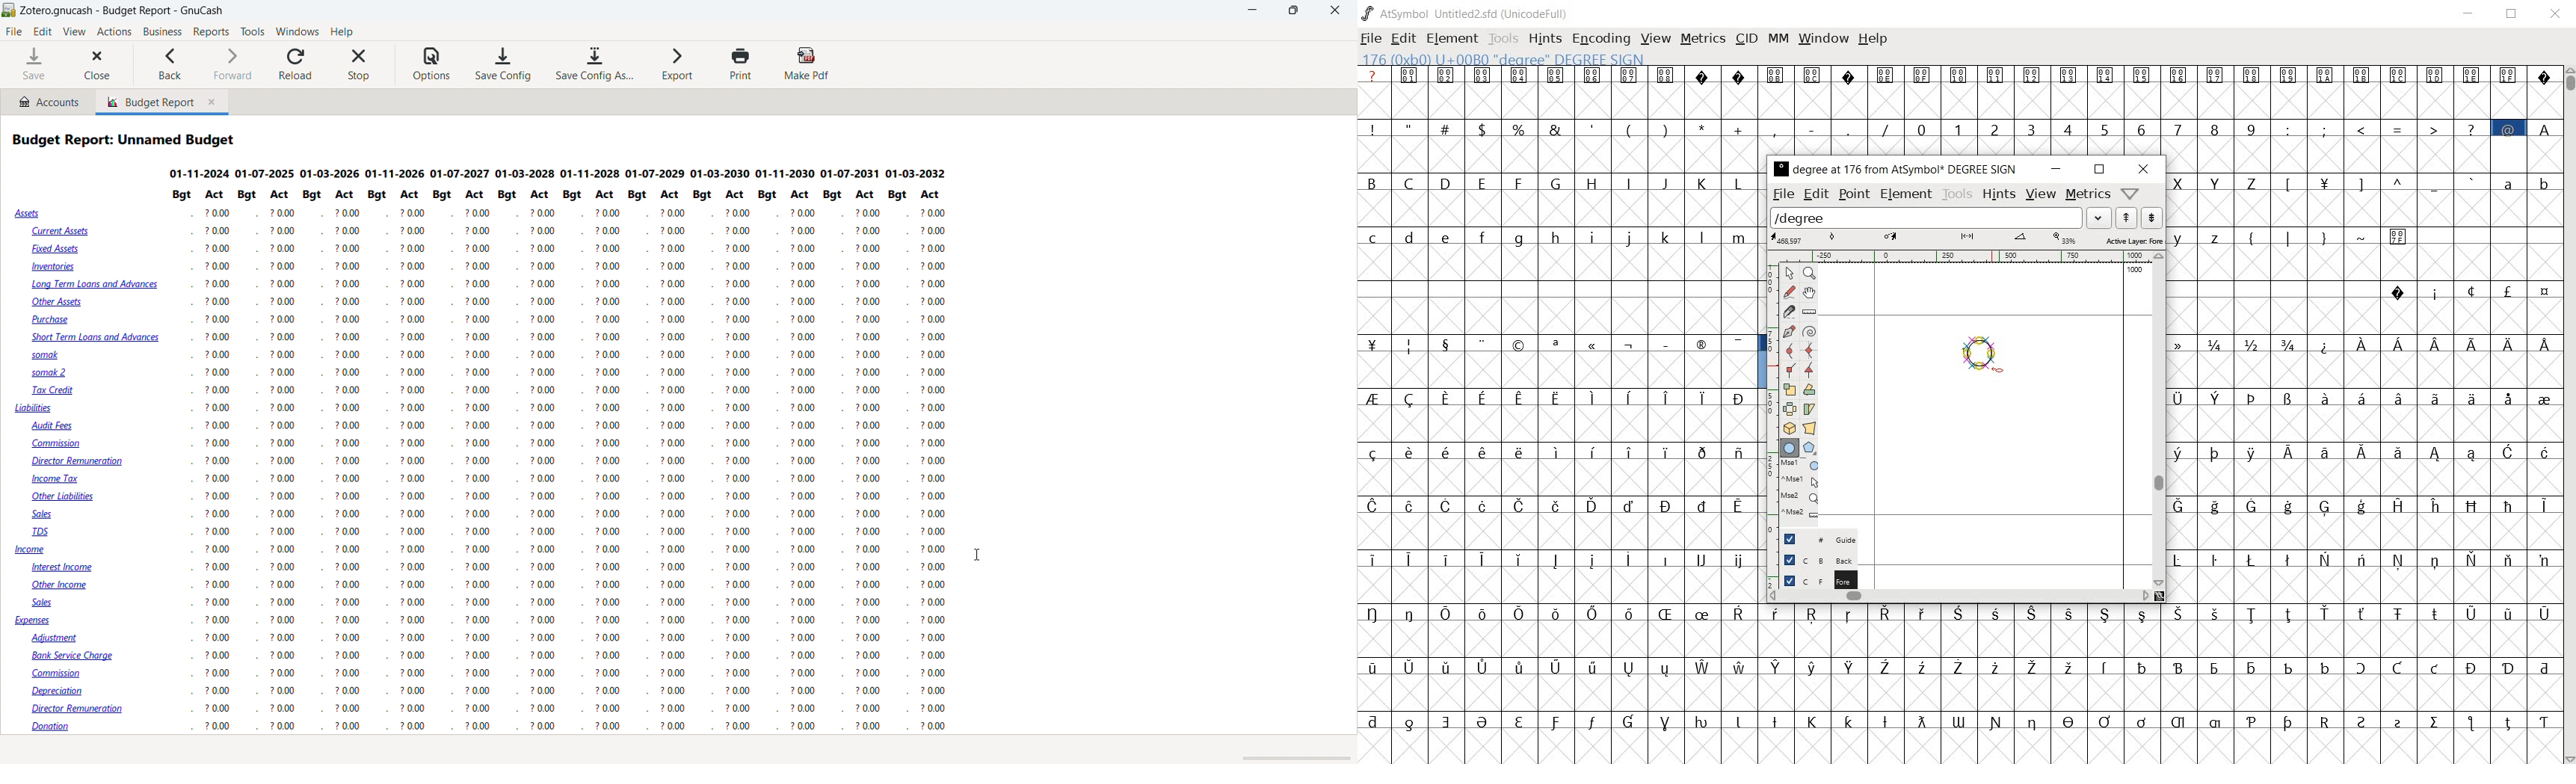 The image size is (2576, 784). What do you see at coordinates (298, 31) in the screenshot?
I see `windows` at bounding box center [298, 31].